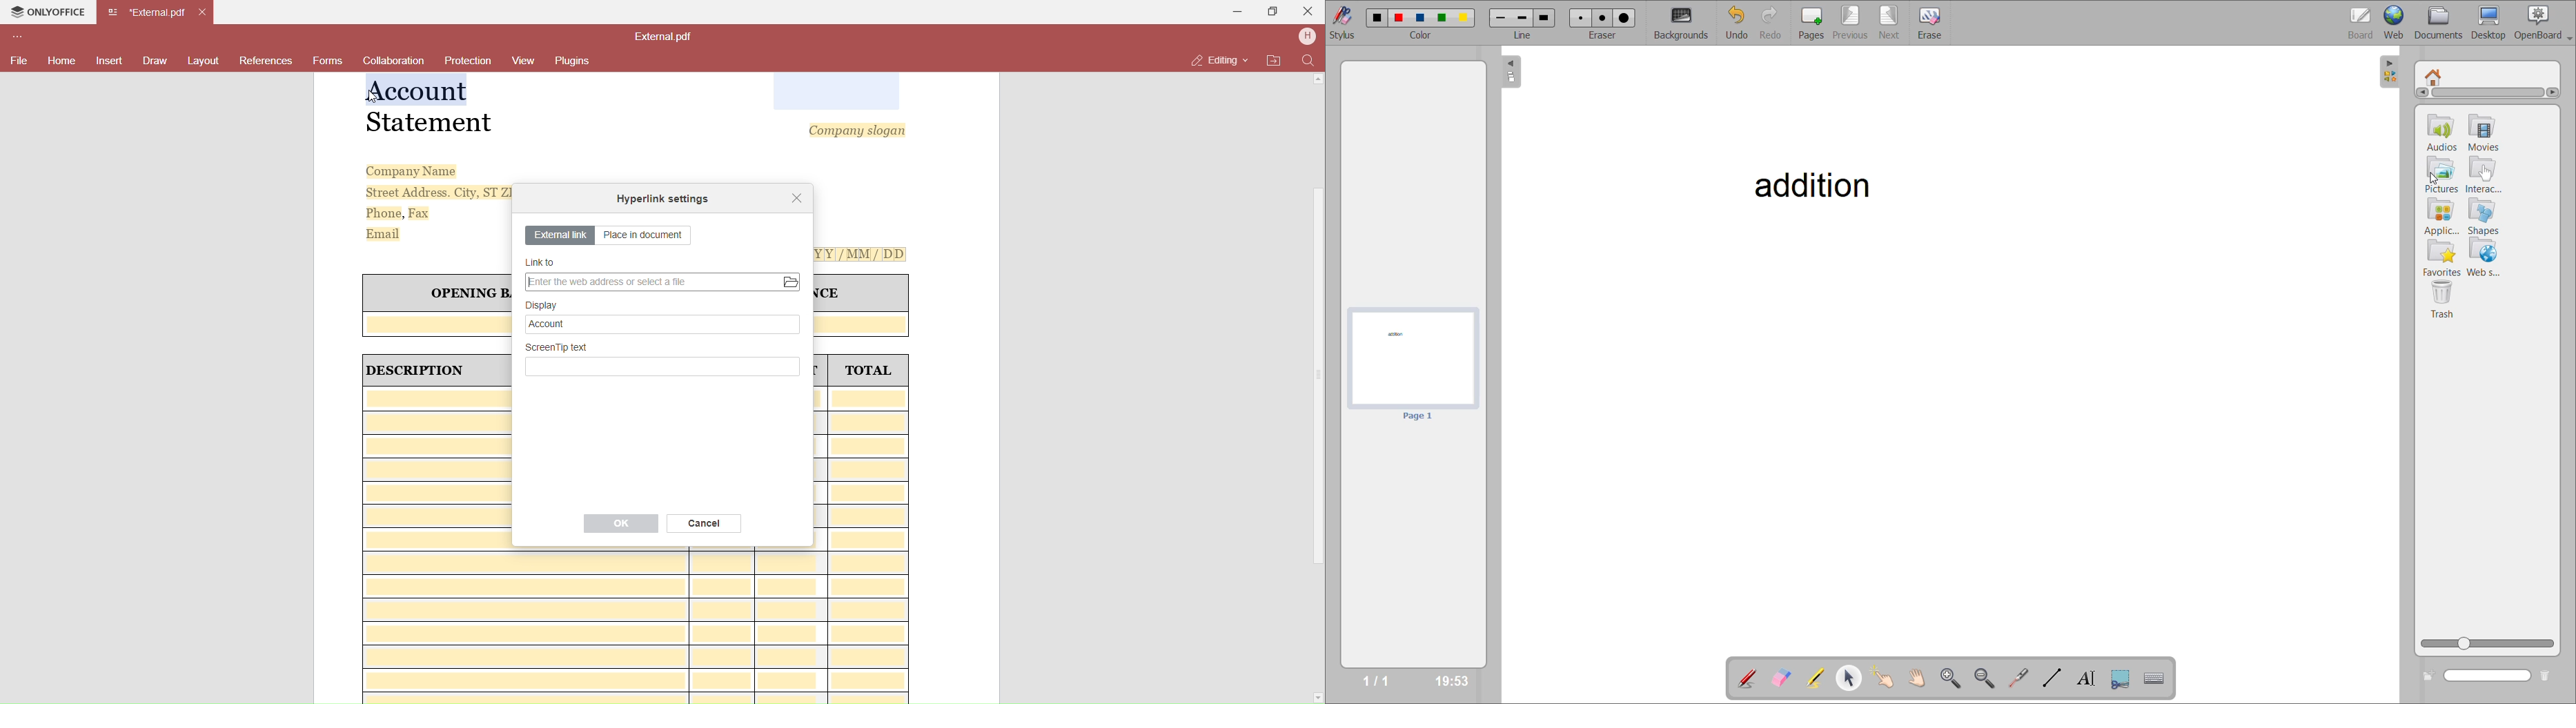 Image resolution: width=2576 pixels, height=728 pixels. I want to click on Link to, so click(539, 262).